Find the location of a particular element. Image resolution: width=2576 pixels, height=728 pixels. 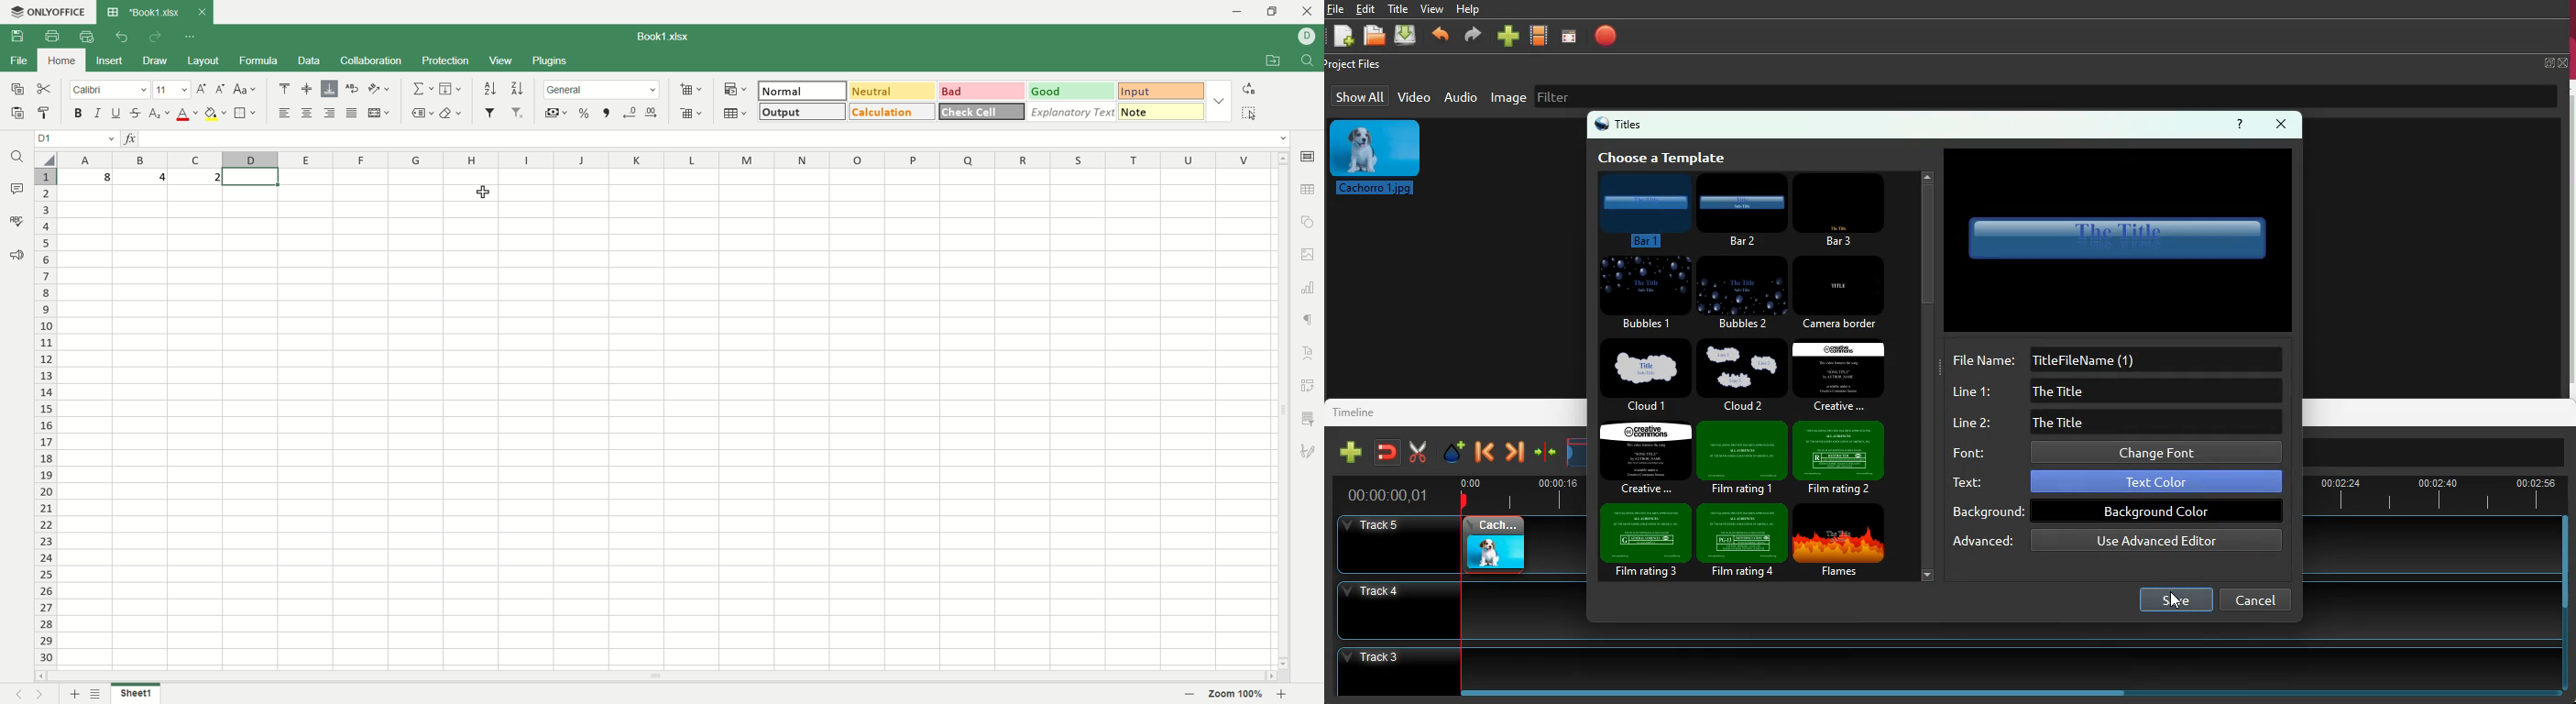

redo is located at coordinates (155, 36).